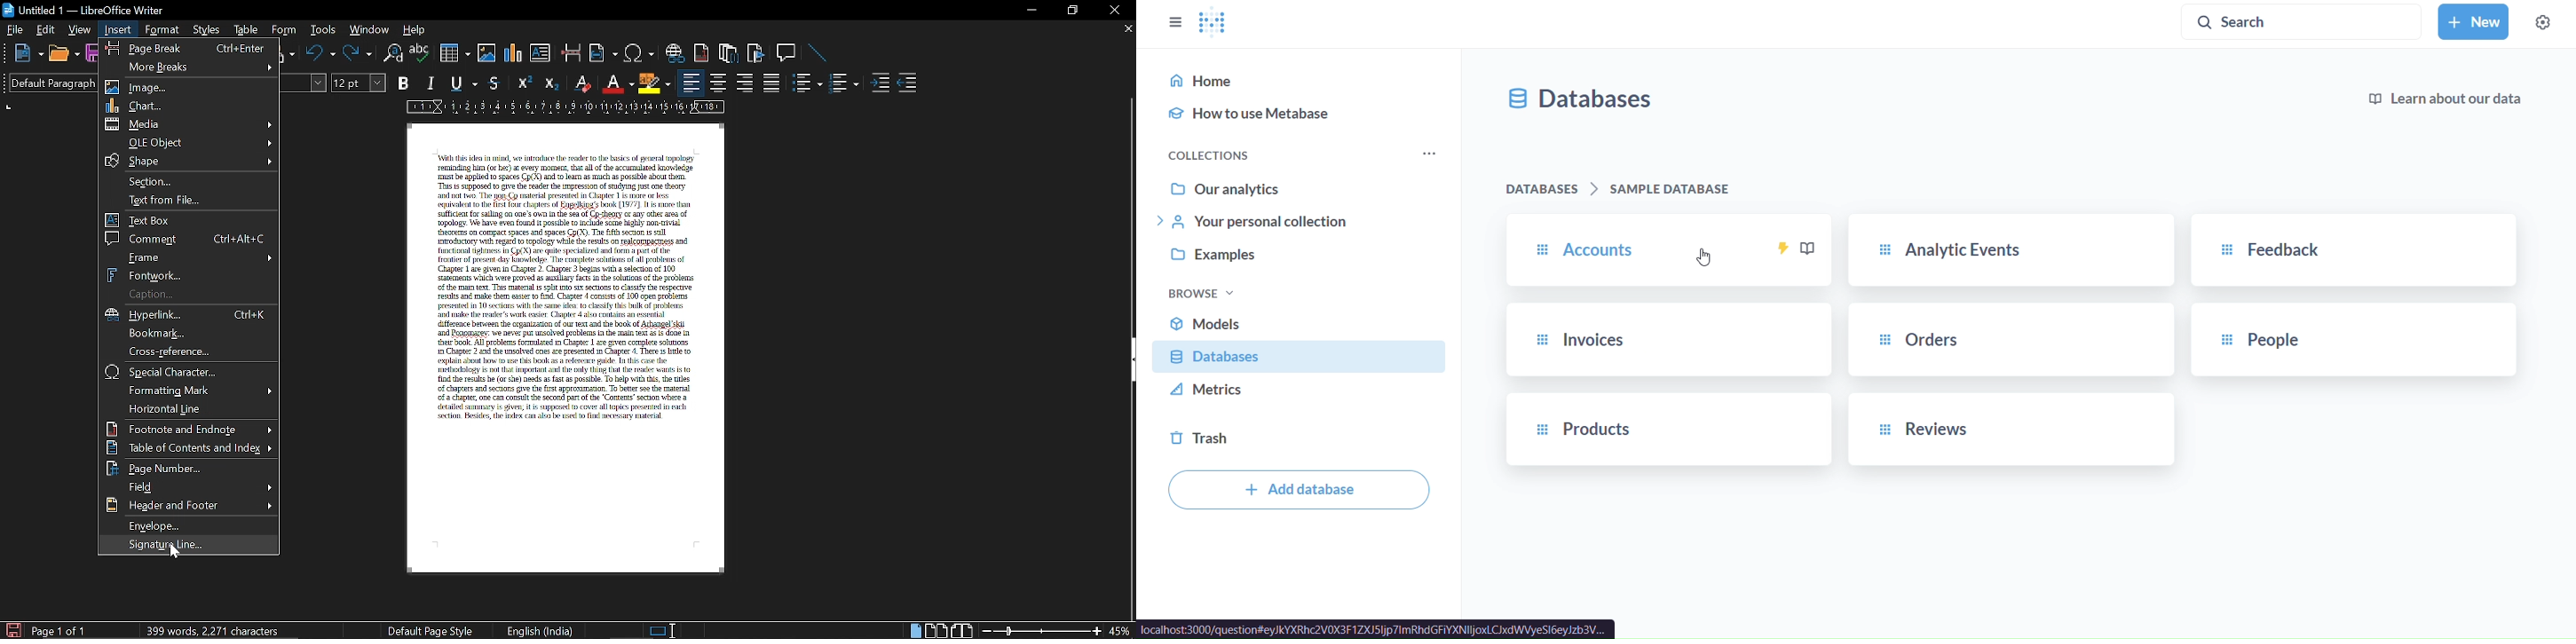 Image resolution: width=2576 pixels, height=644 pixels. I want to click on toggle unordered list, so click(806, 84).